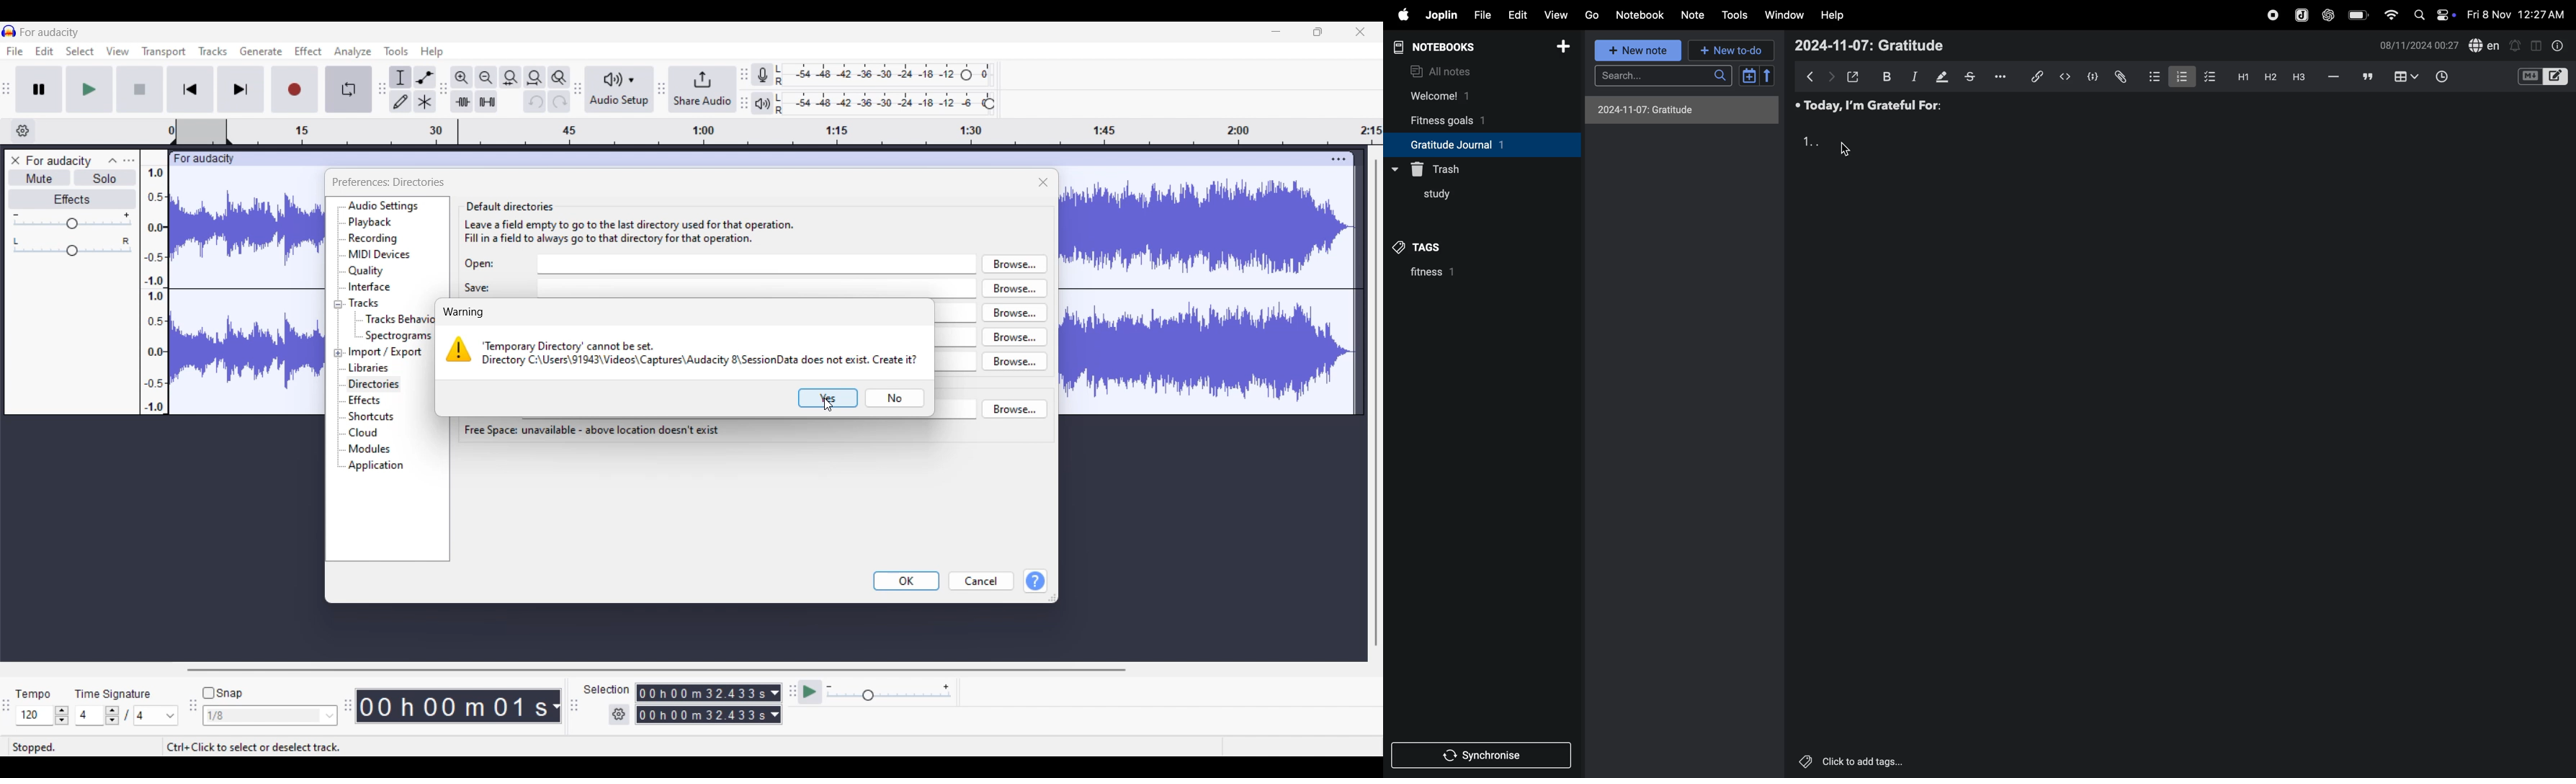 Image resolution: width=2576 pixels, height=784 pixels. What do you see at coordinates (2390, 15) in the screenshot?
I see `wifi` at bounding box center [2390, 15].